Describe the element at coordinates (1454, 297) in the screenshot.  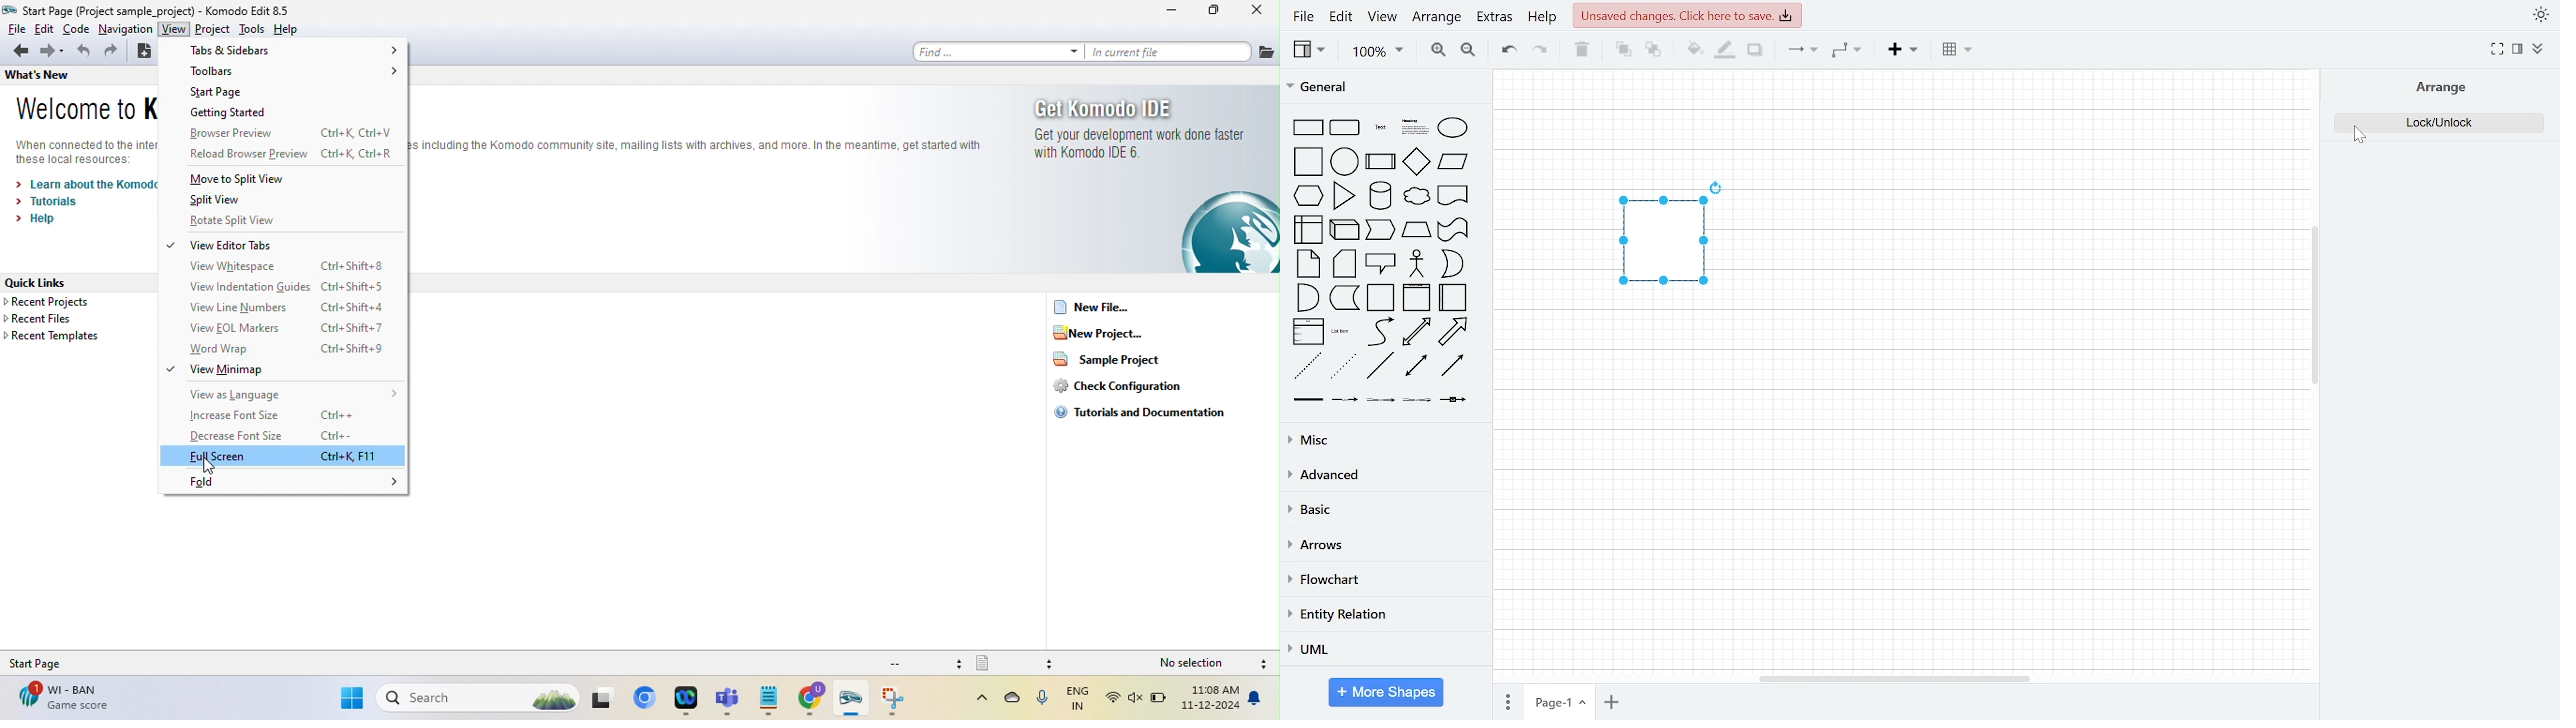
I see `horizontal container` at that location.